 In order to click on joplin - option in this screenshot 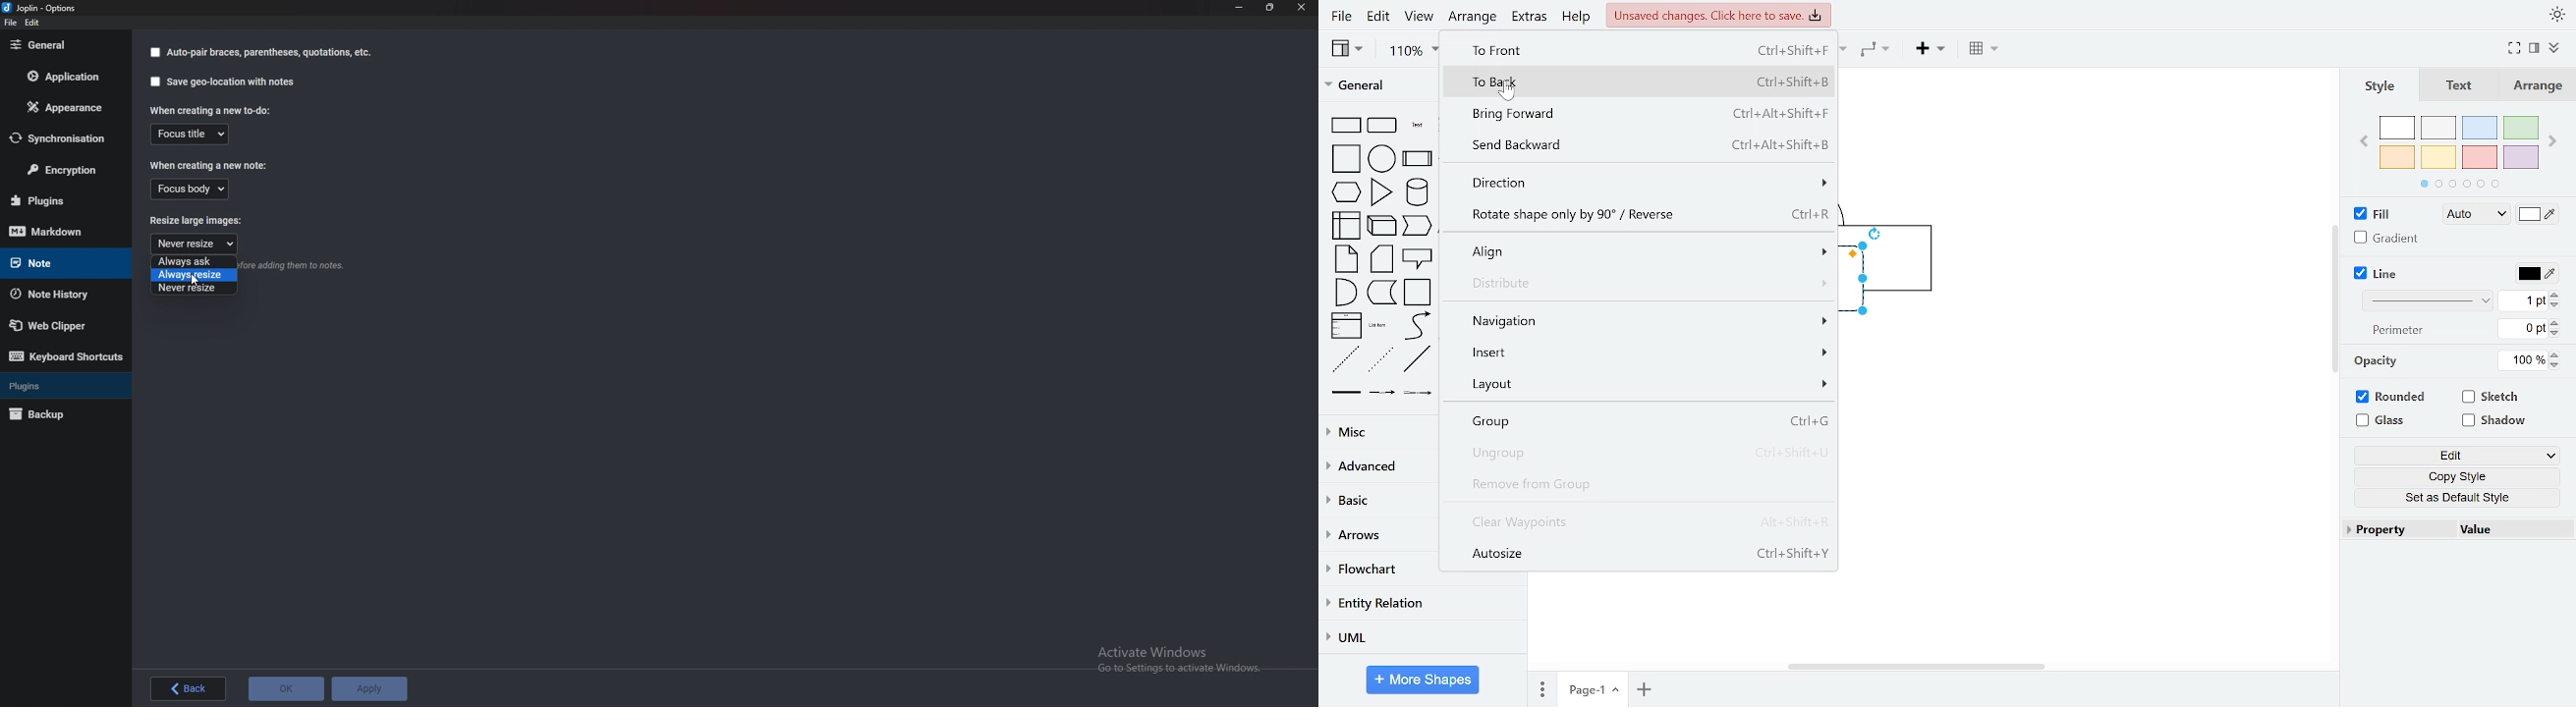, I will do `click(42, 8)`.